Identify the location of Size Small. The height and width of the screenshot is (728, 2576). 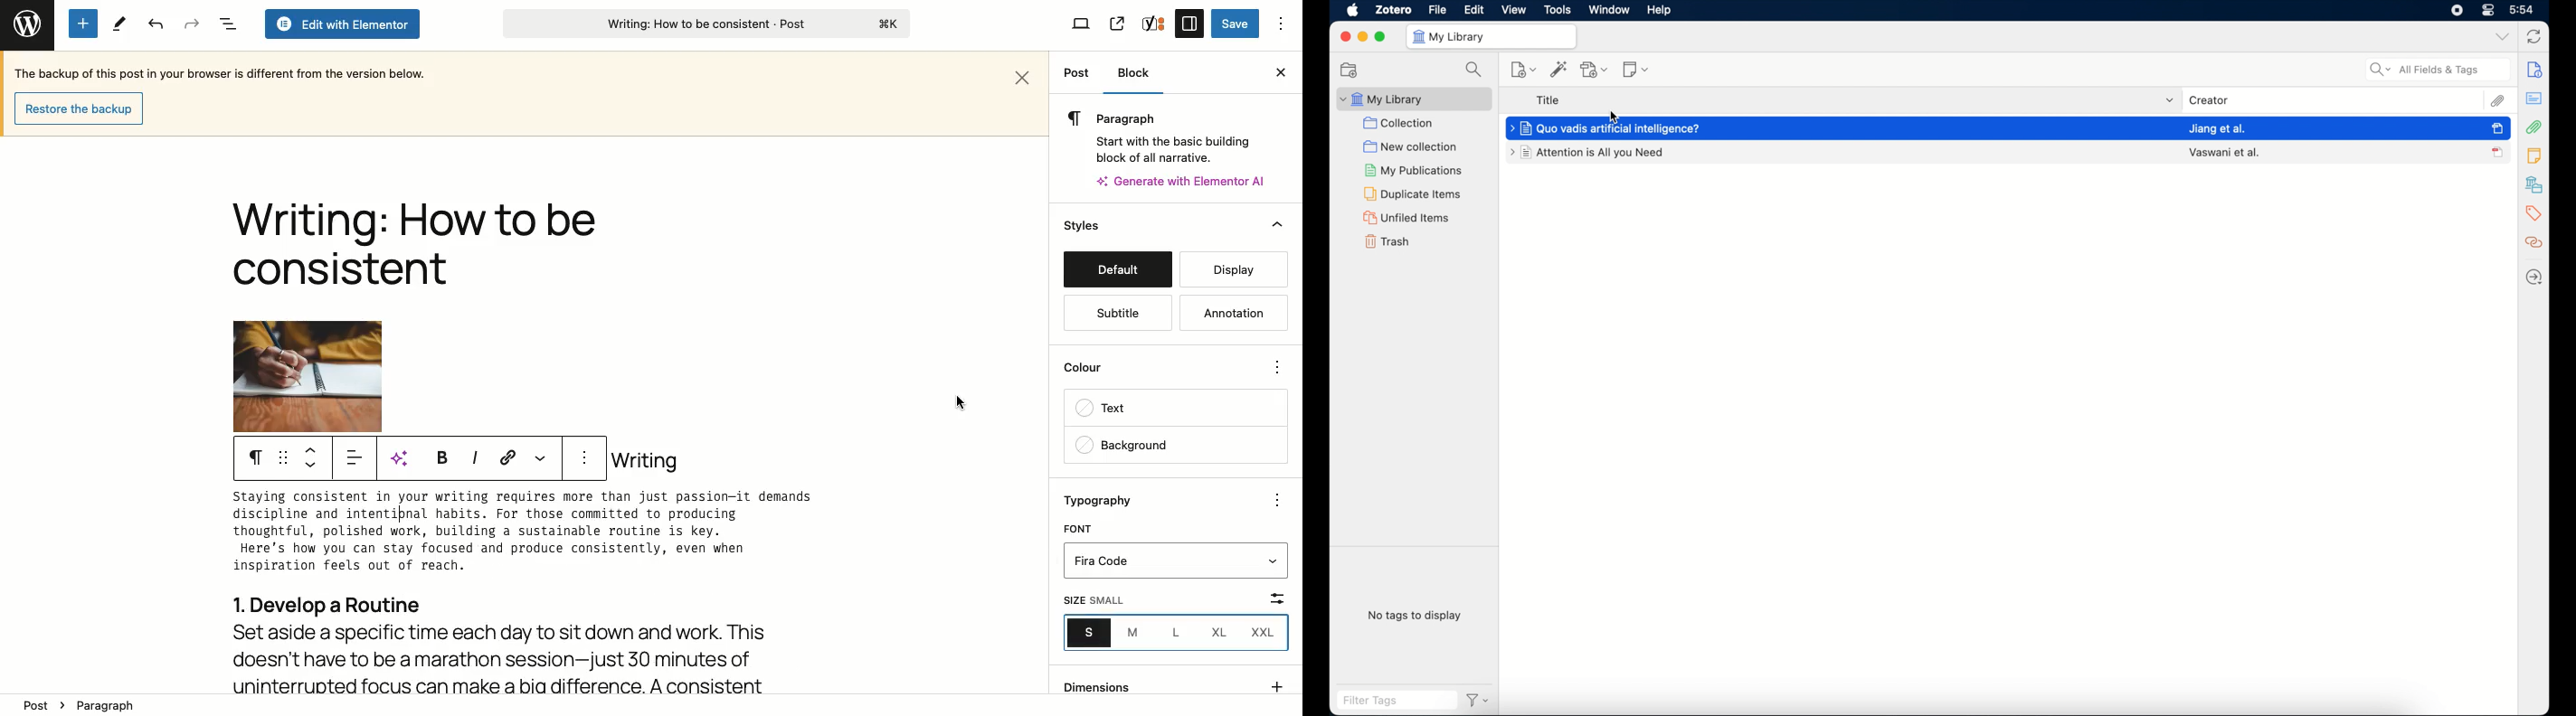
(1098, 600).